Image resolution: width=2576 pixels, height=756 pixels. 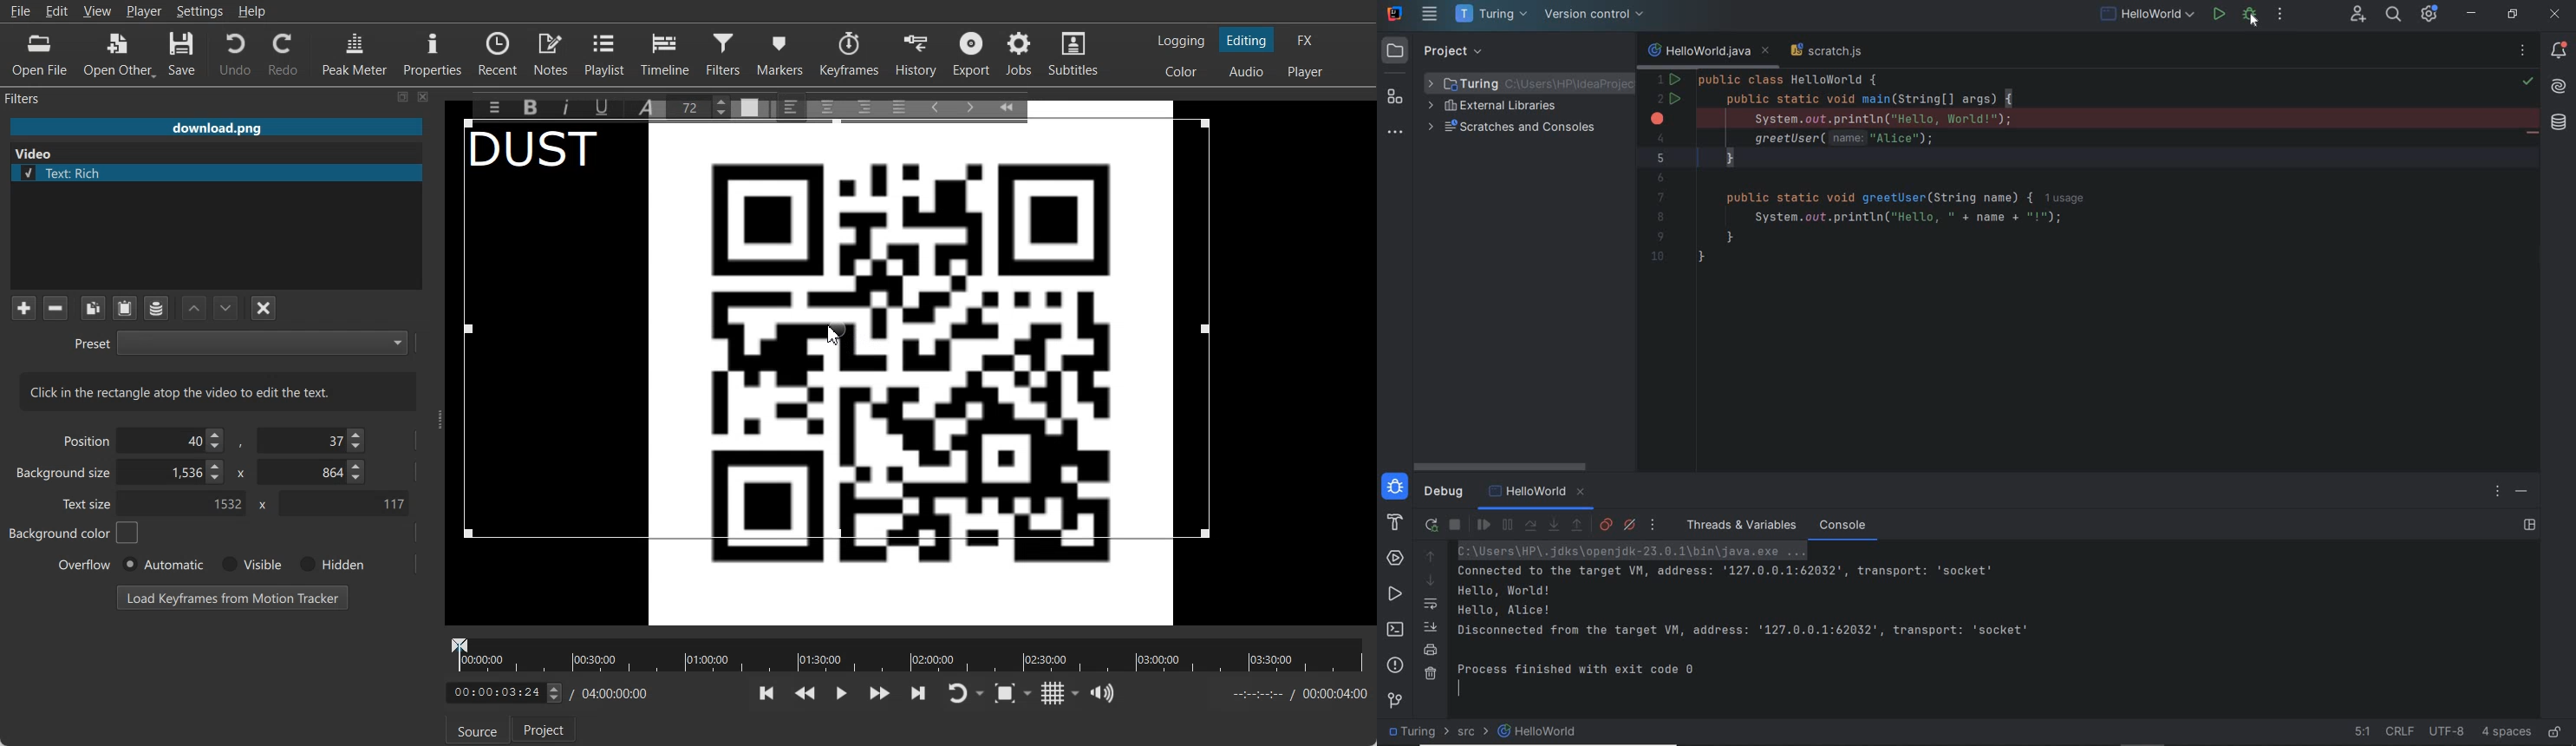 What do you see at coordinates (726, 53) in the screenshot?
I see `Filters` at bounding box center [726, 53].